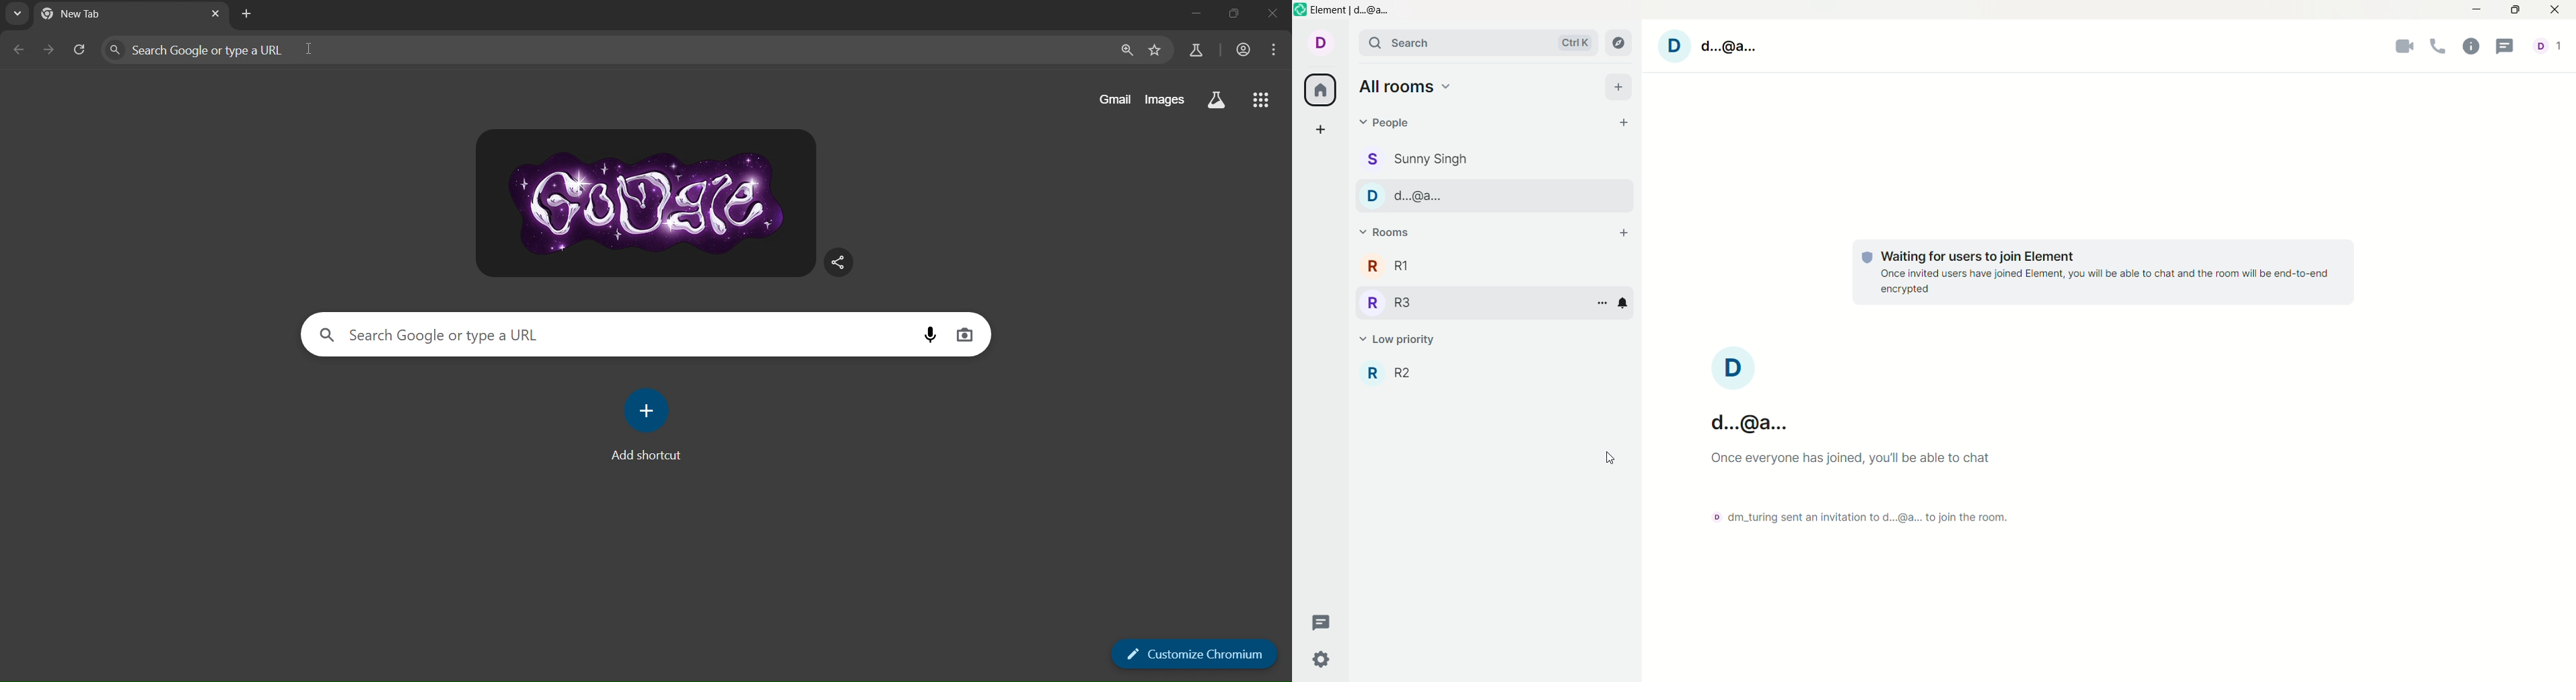  I want to click on NOTIFICATIONS, so click(1625, 304).